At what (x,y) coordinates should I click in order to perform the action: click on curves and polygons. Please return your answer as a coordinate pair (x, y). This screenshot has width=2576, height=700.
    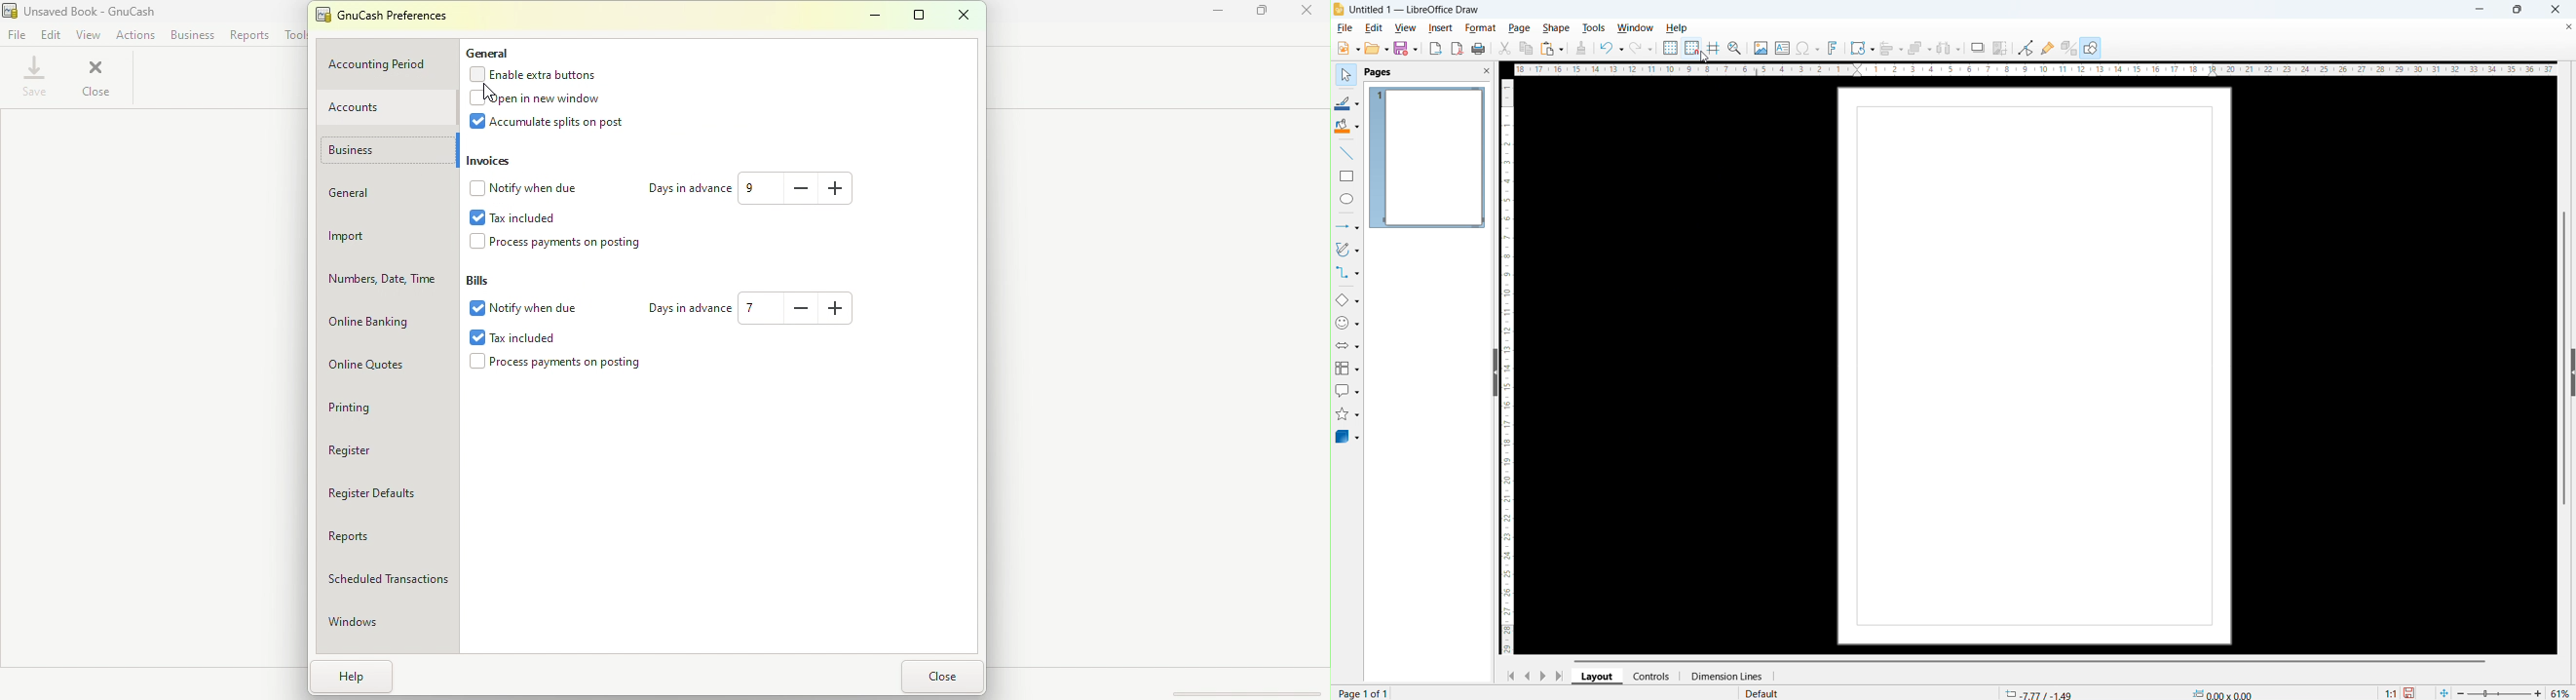
    Looking at the image, I should click on (1348, 249).